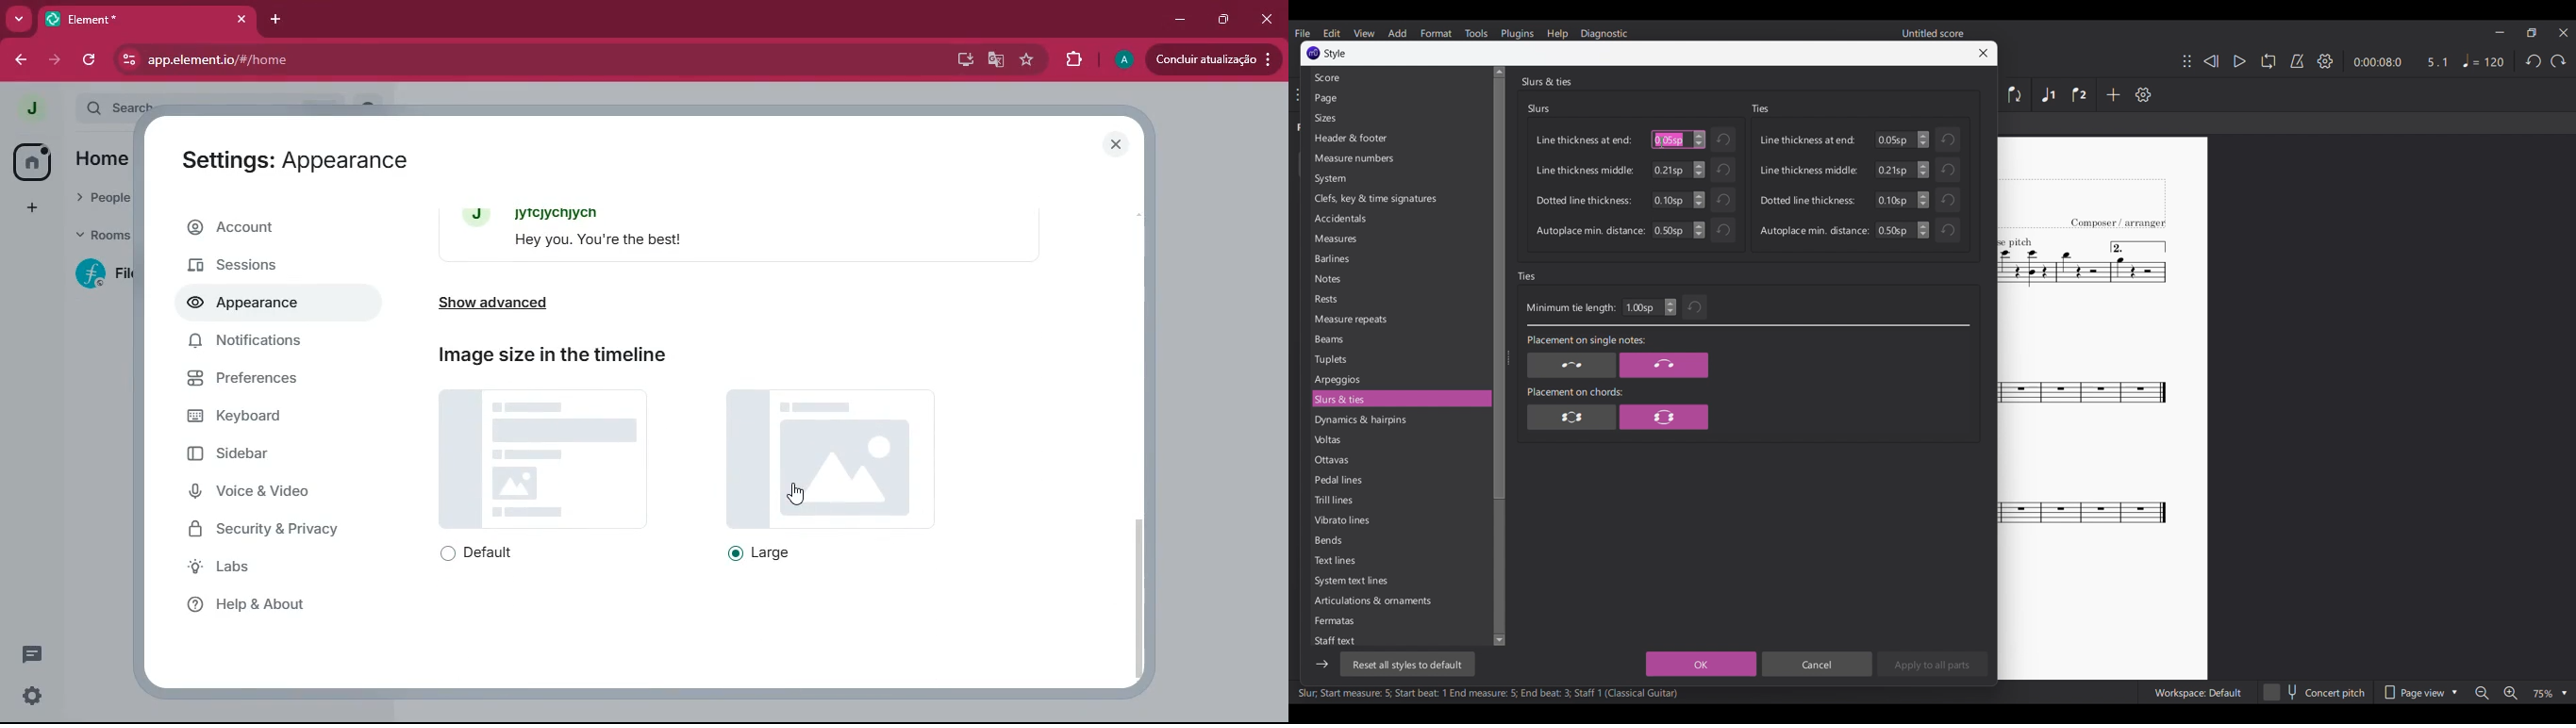  I want to click on Vibrato lines, so click(1399, 520).